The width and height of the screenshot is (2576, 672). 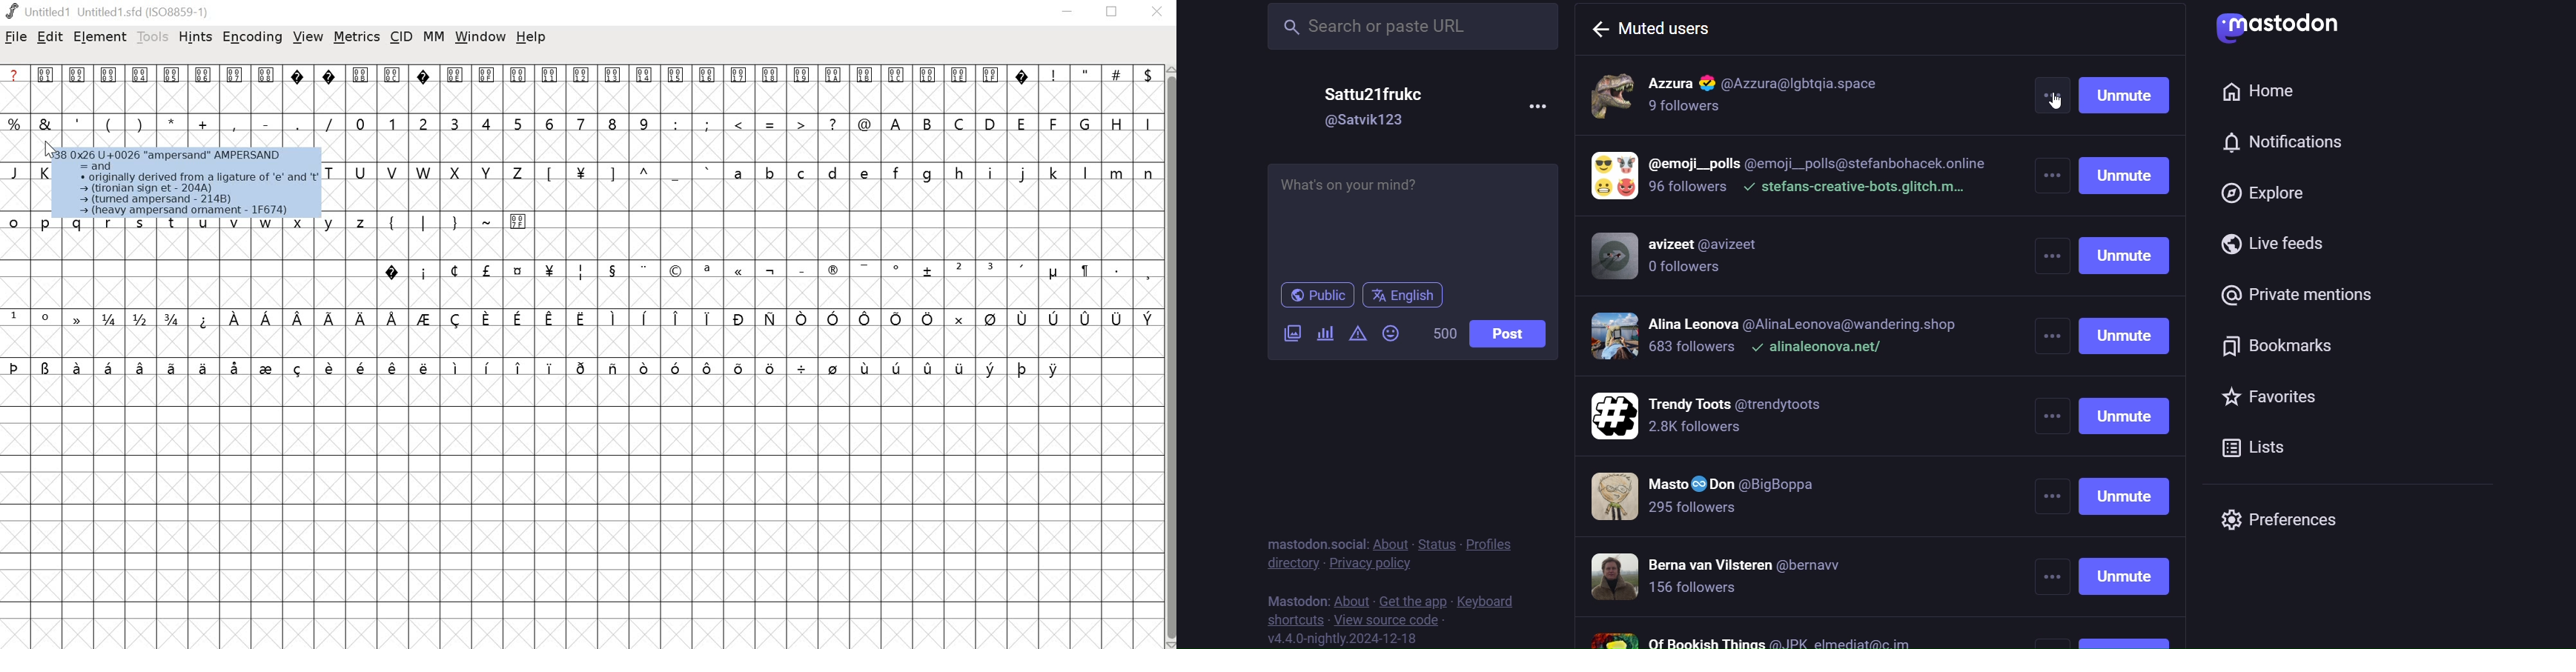 What do you see at coordinates (581, 172) in the screenshot?
I see `¥` at bounding box center [581, 172].